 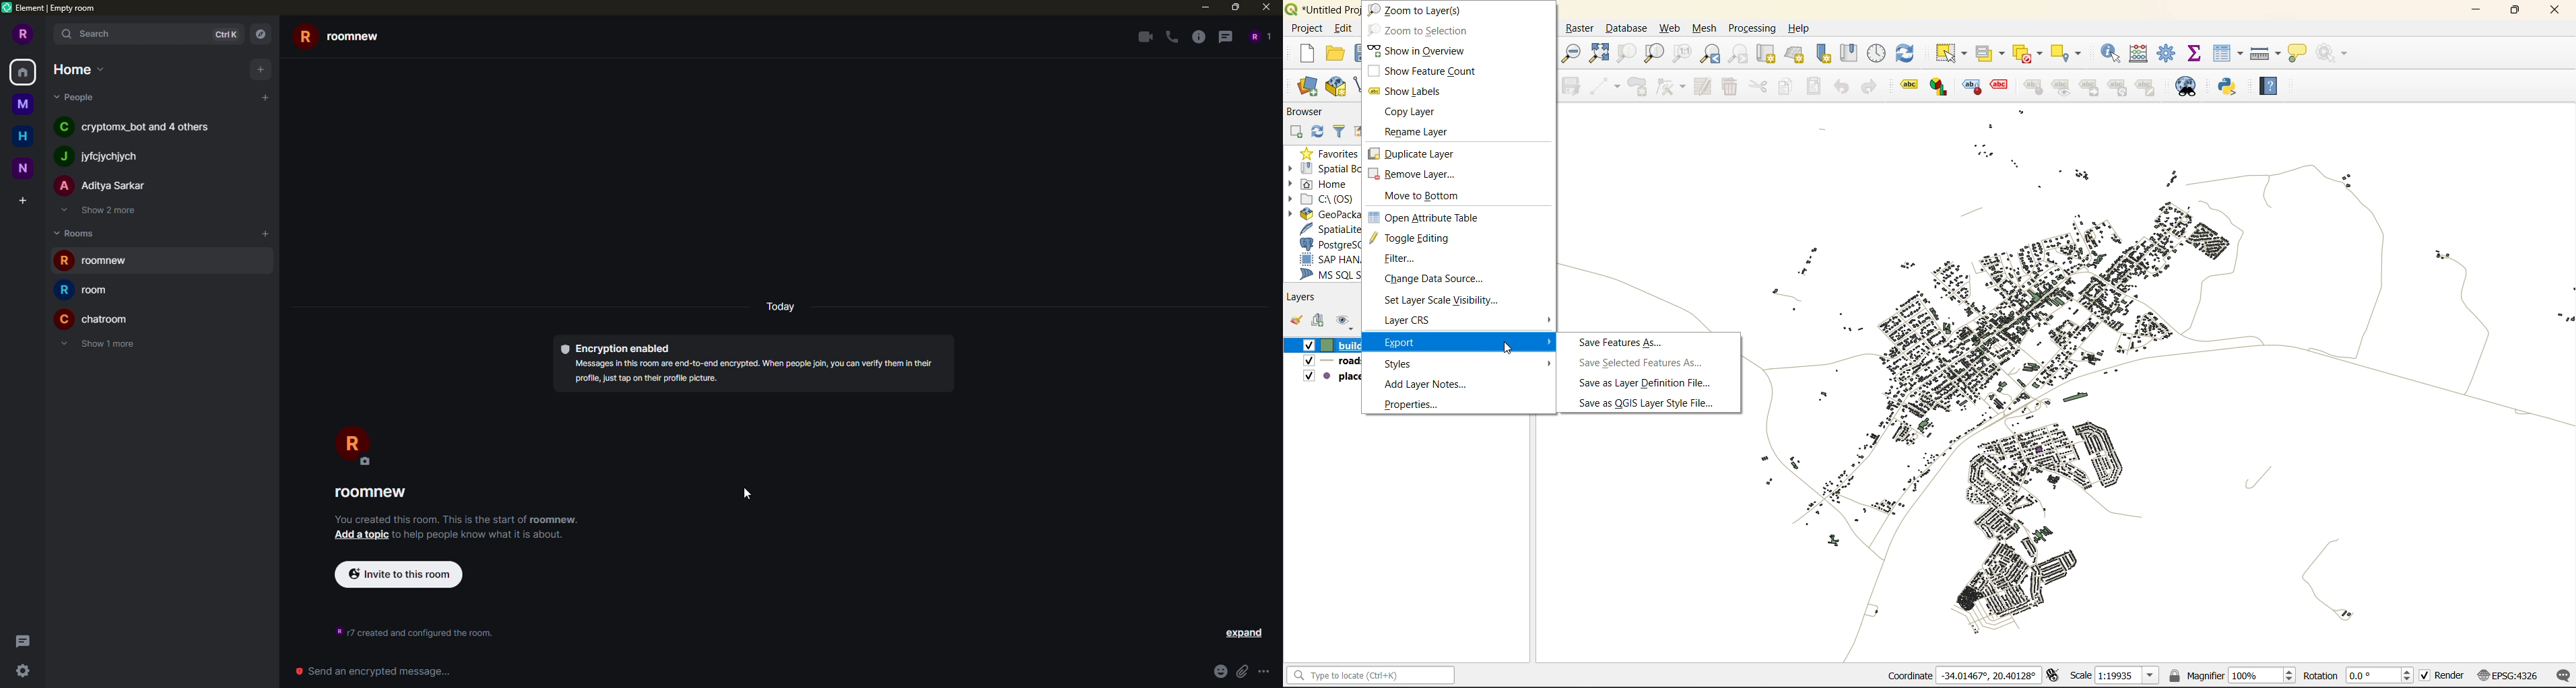 I want to click on threads, so click(x=1225, y=36).